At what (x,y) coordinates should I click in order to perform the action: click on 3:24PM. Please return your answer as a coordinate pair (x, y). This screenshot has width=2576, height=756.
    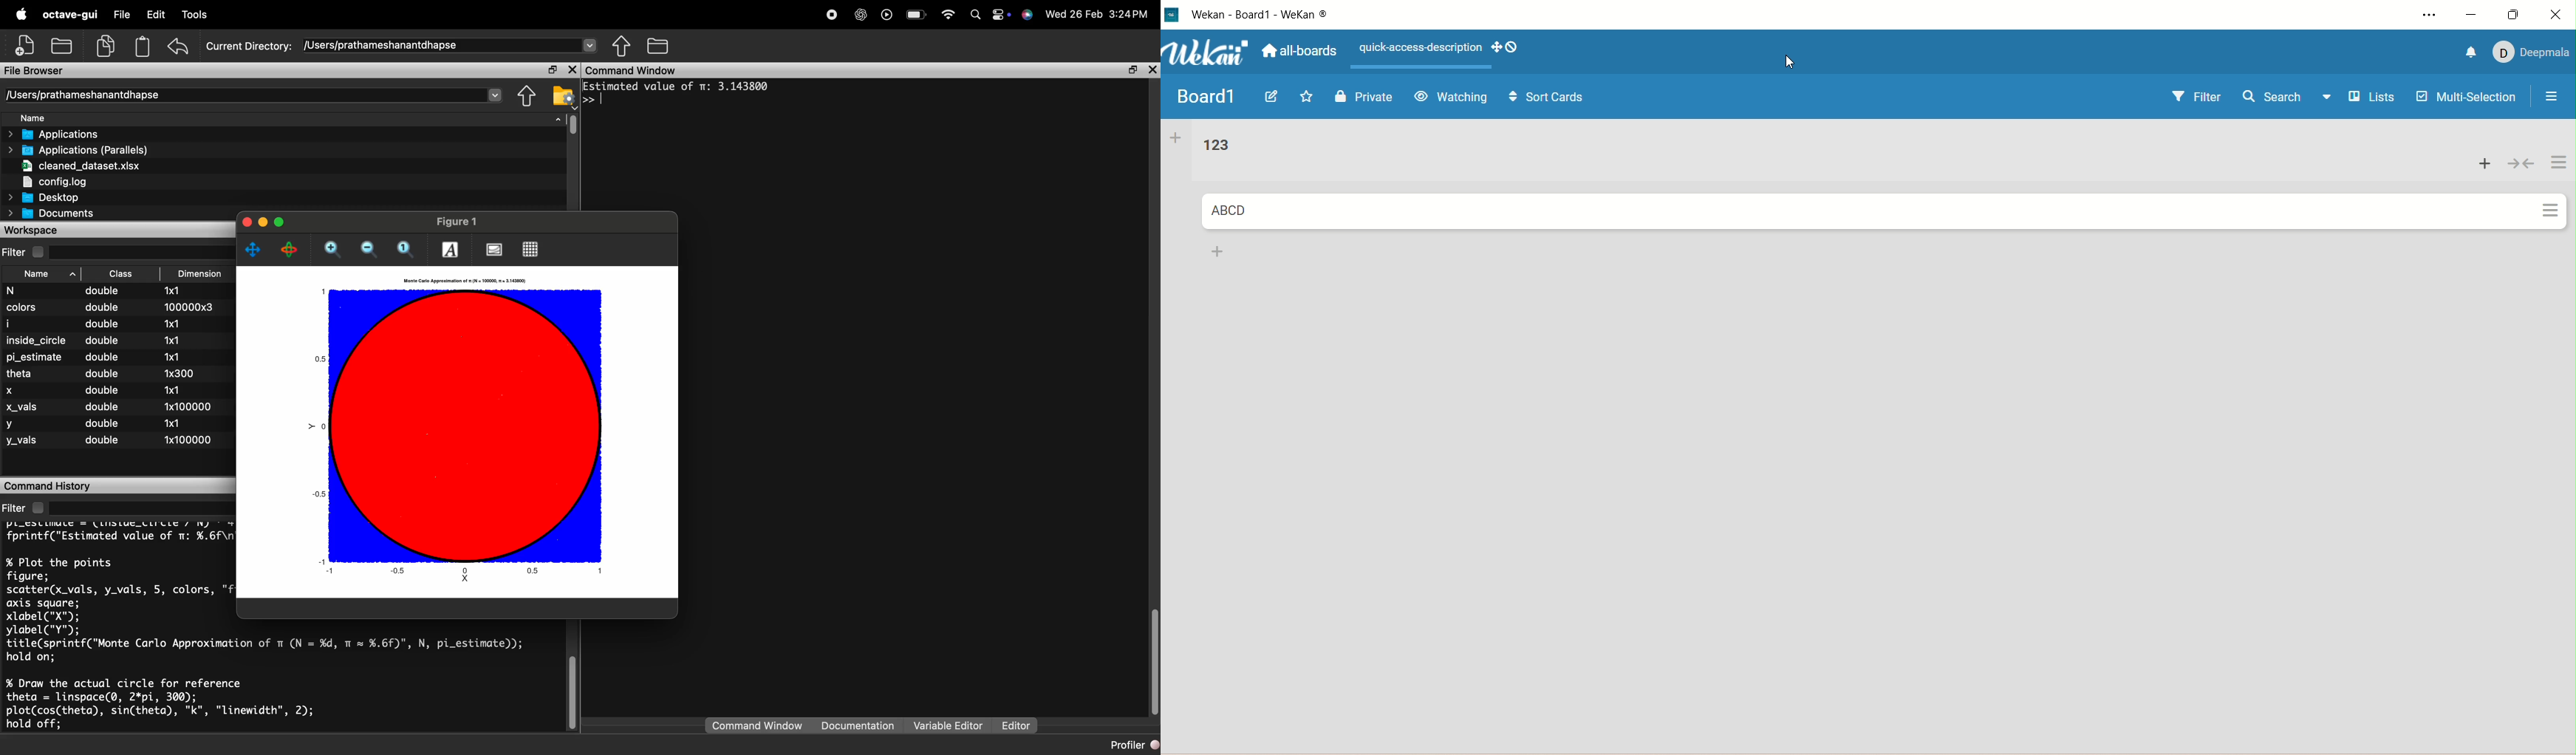
    Looking at the image, I should click on (1131, 14).